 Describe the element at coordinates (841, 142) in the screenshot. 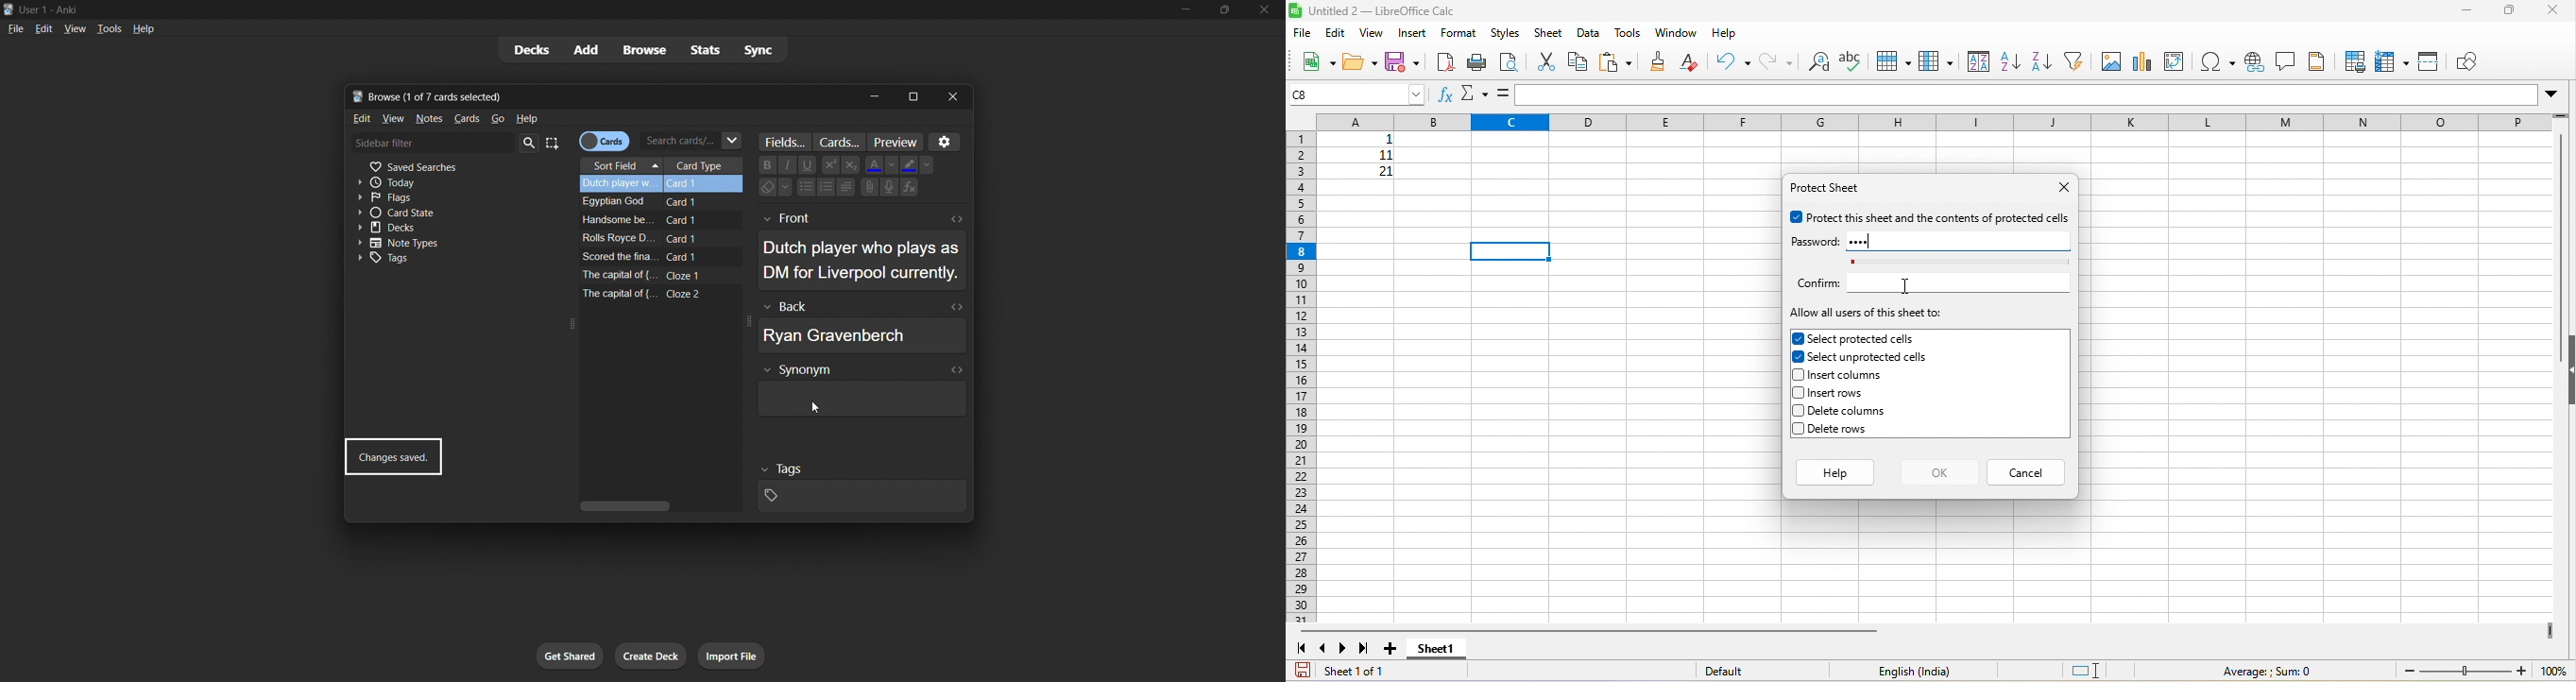

I see `customize card templates` at that location.